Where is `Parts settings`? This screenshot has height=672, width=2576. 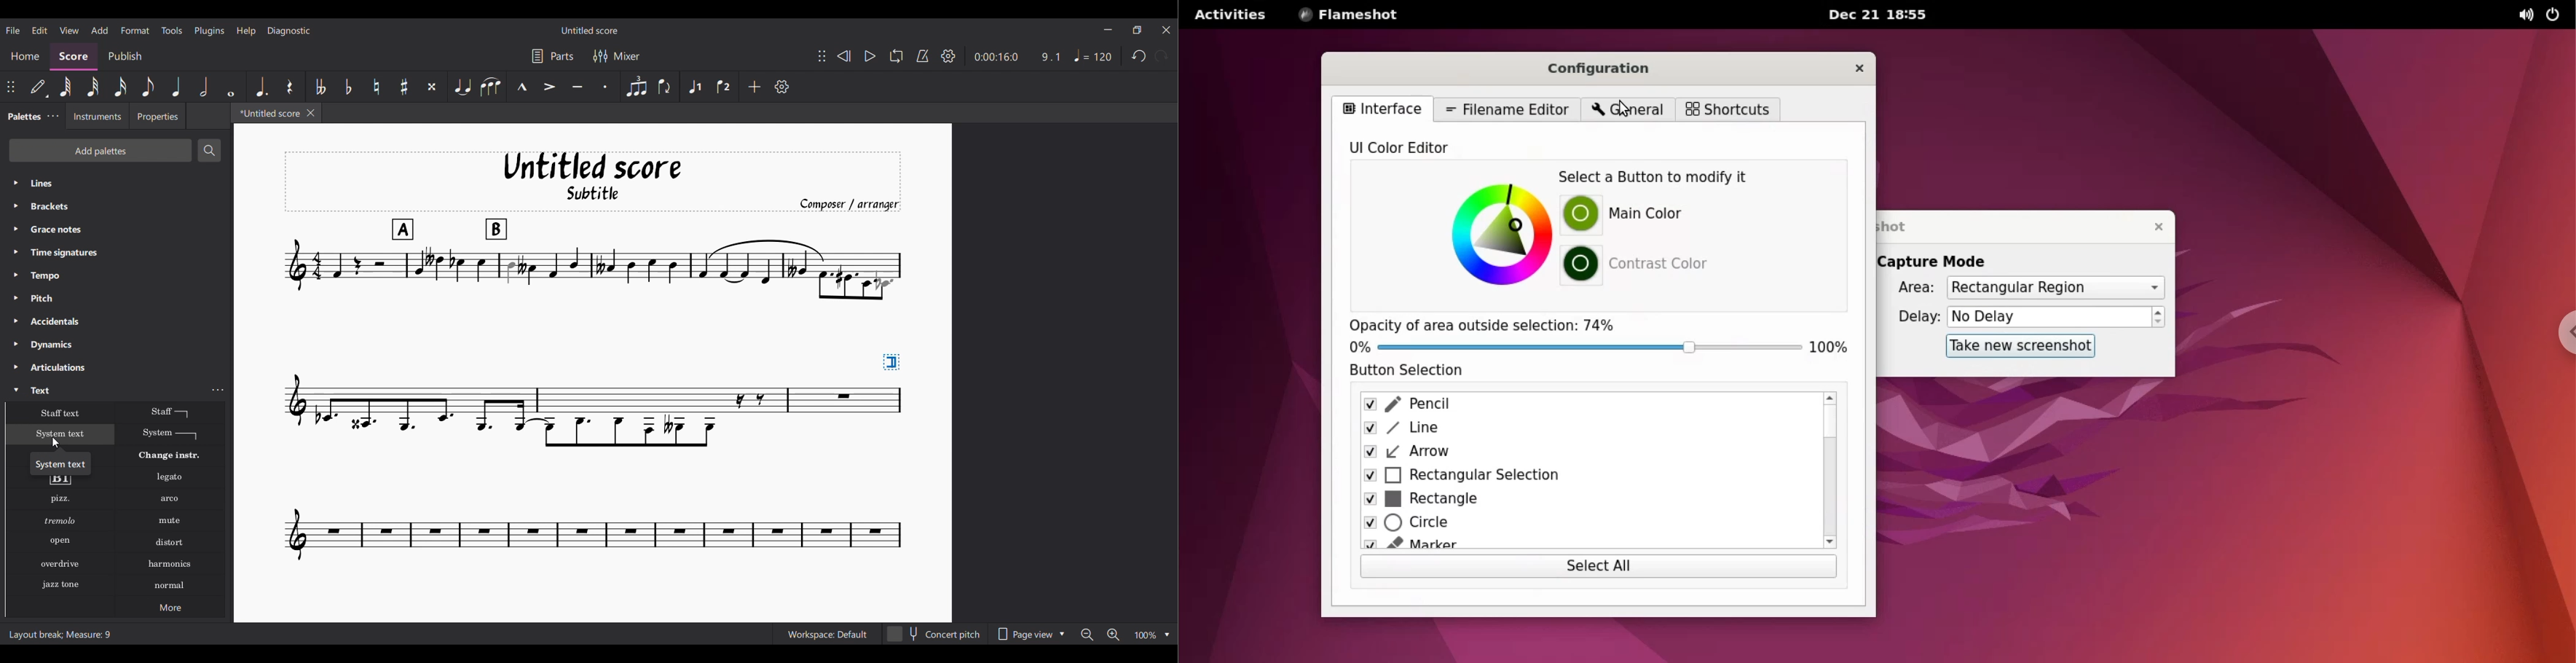
Parts settings is located at coordinates (554, 56).